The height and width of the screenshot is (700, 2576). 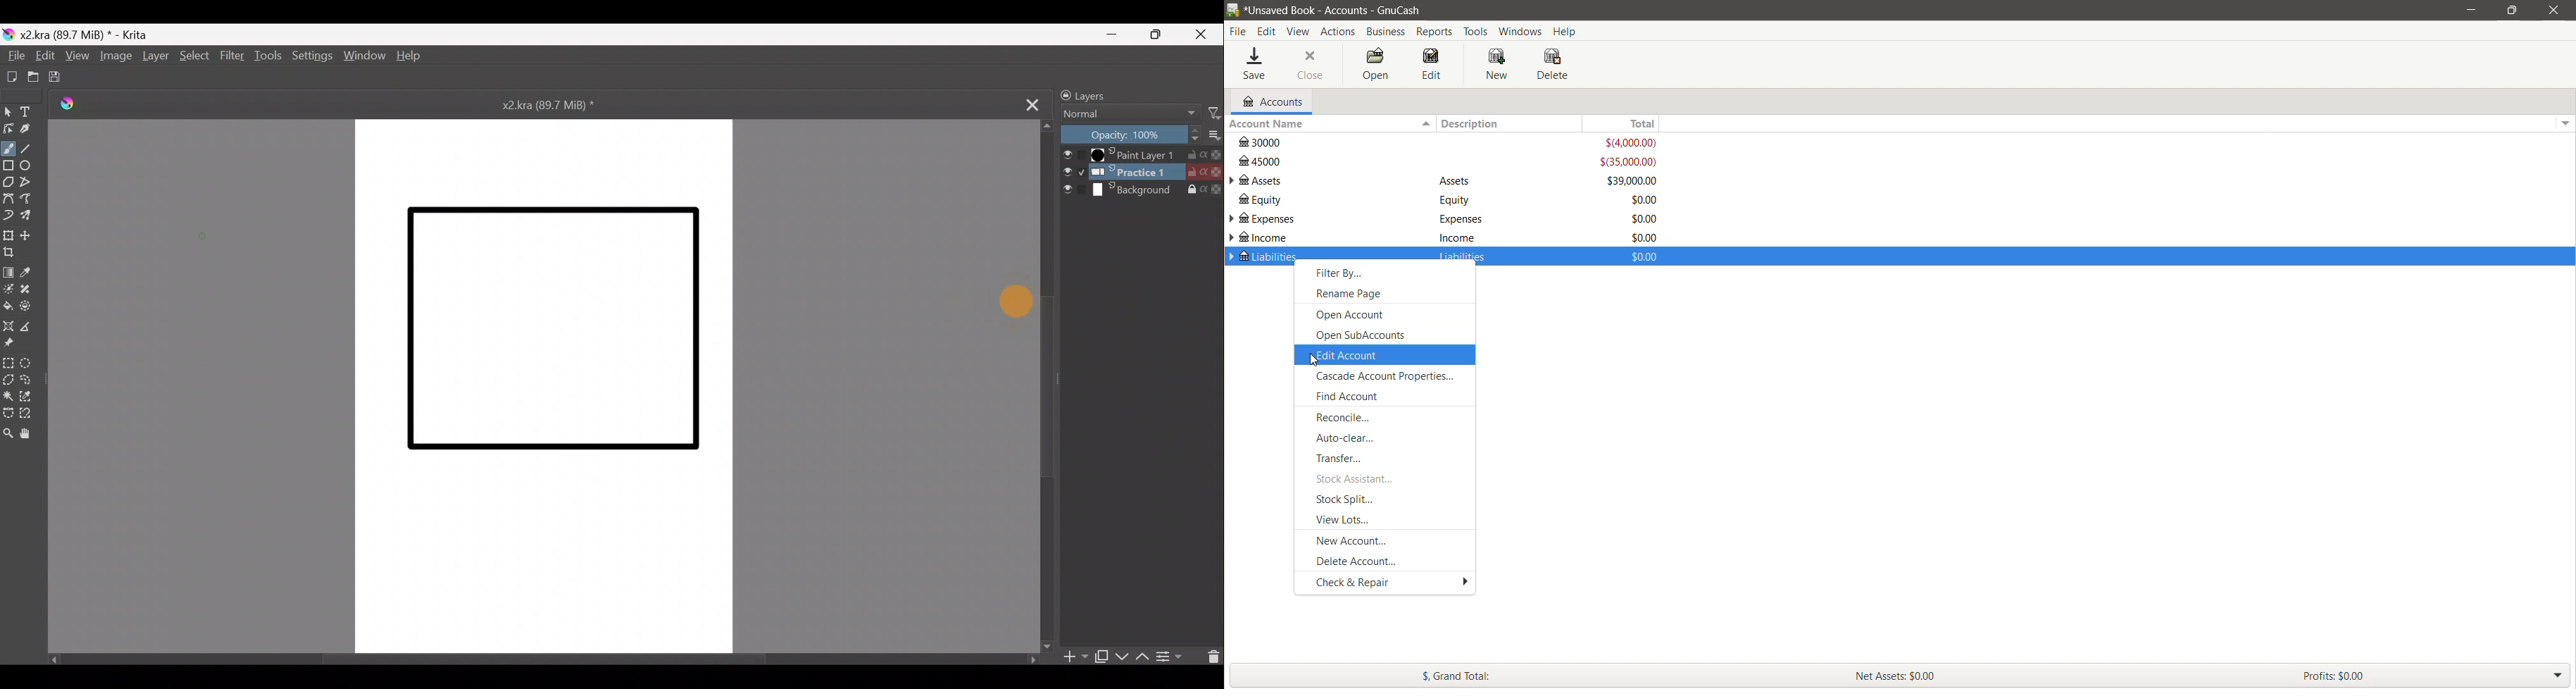 I want to click on Crop image to an area, so click(x=15, y=253).